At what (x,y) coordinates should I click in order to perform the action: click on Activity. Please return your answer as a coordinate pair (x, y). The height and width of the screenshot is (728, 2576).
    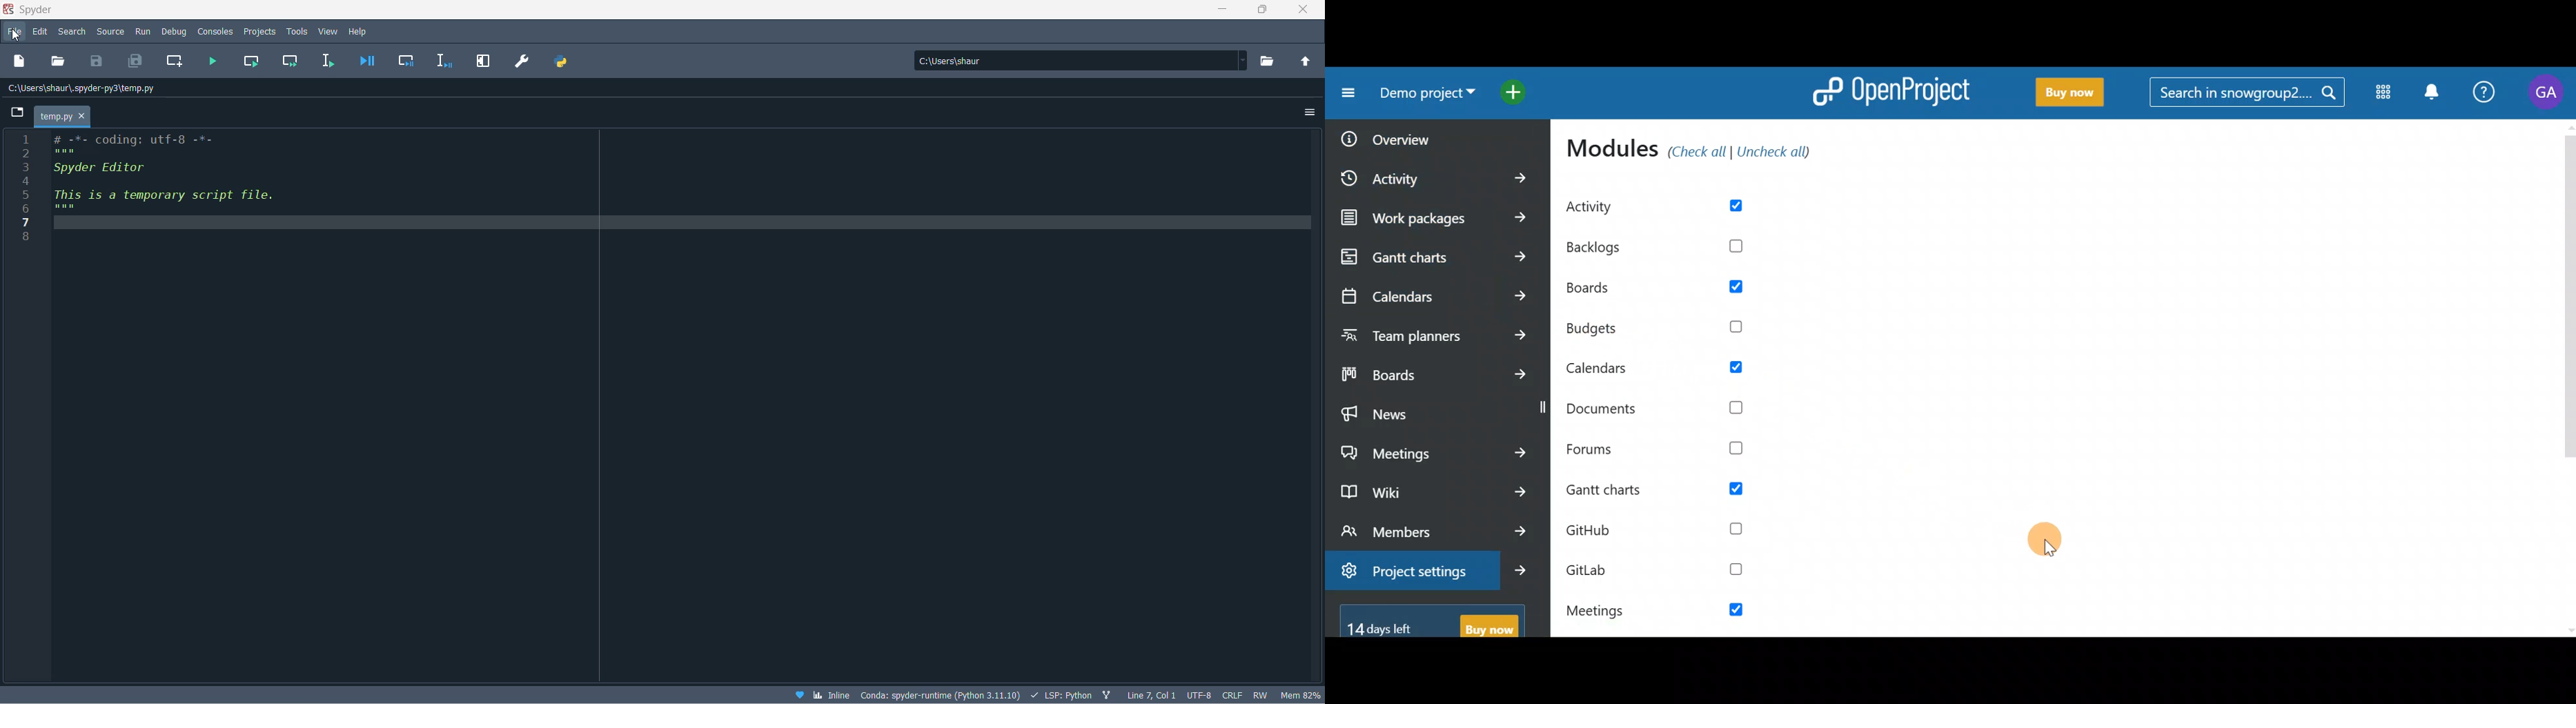
    Looking at the image, I should click on (1436, 181).